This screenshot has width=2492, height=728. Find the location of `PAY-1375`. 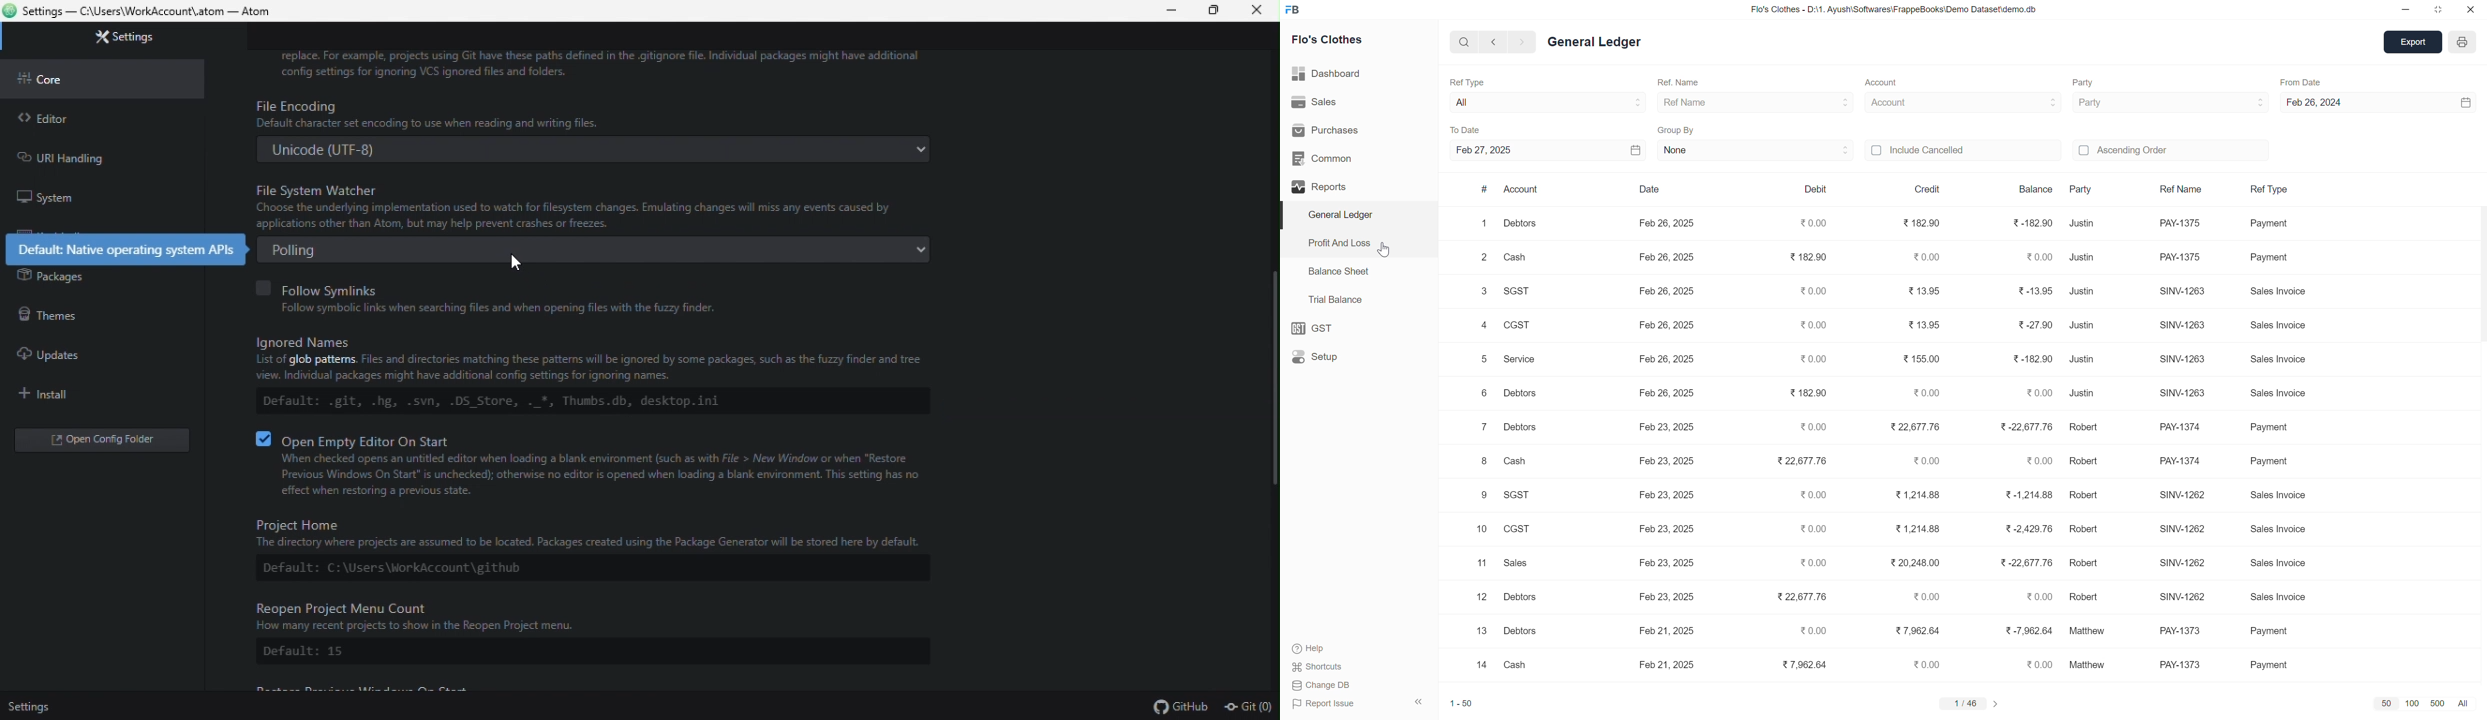

PAY-1375 is located at coordinates (2181, 223).